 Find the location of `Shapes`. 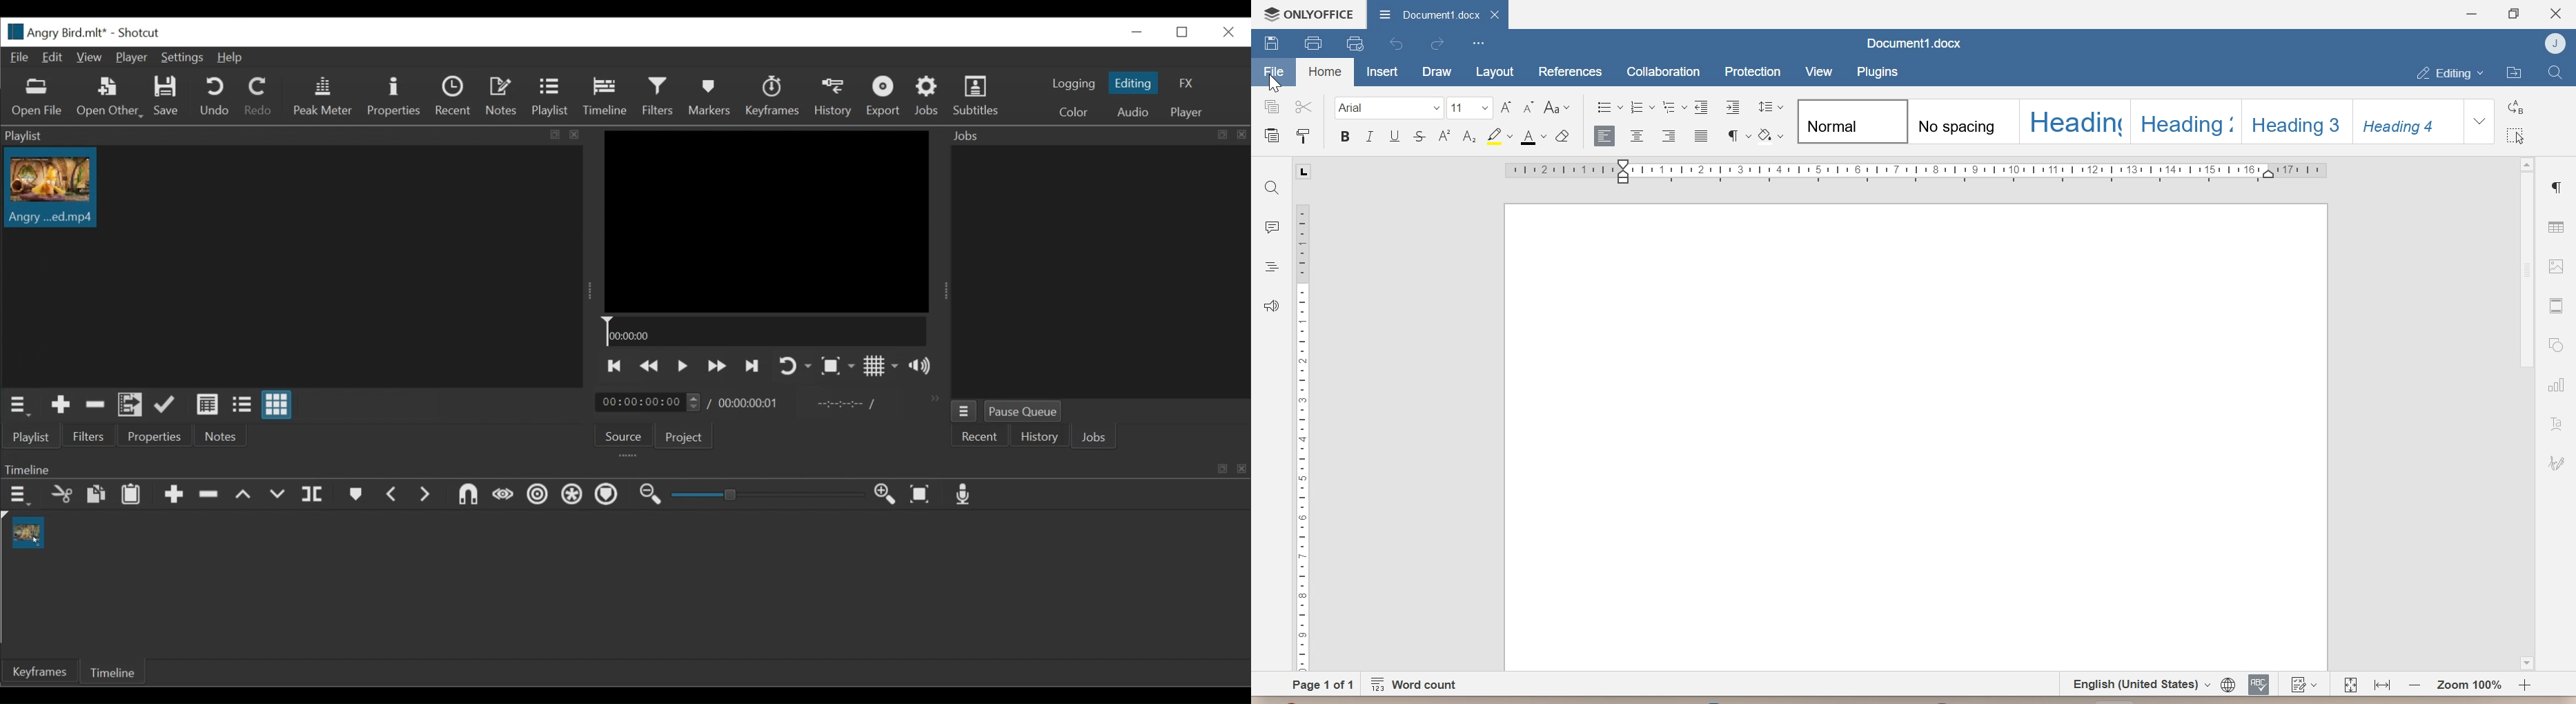

Shapes is located at coordinates (2556, 344).